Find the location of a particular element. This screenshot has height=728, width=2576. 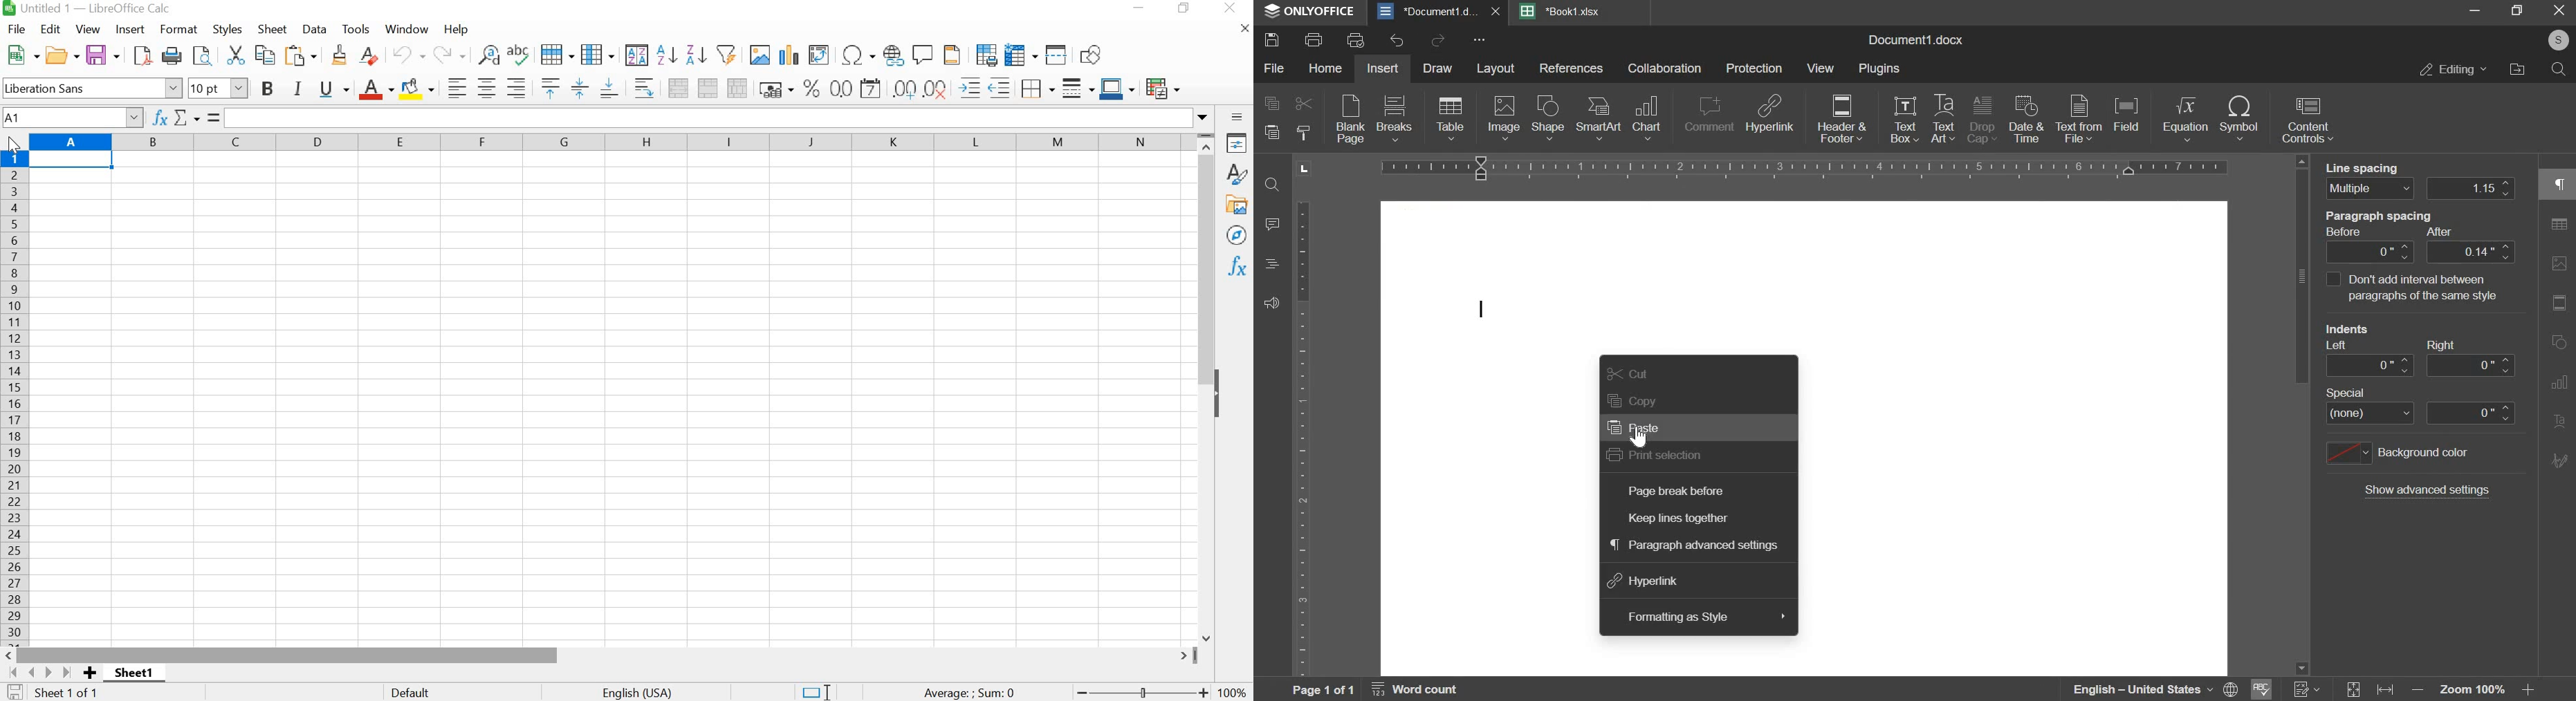

ONLYOFFICE is located at coordinates (1311, 12).